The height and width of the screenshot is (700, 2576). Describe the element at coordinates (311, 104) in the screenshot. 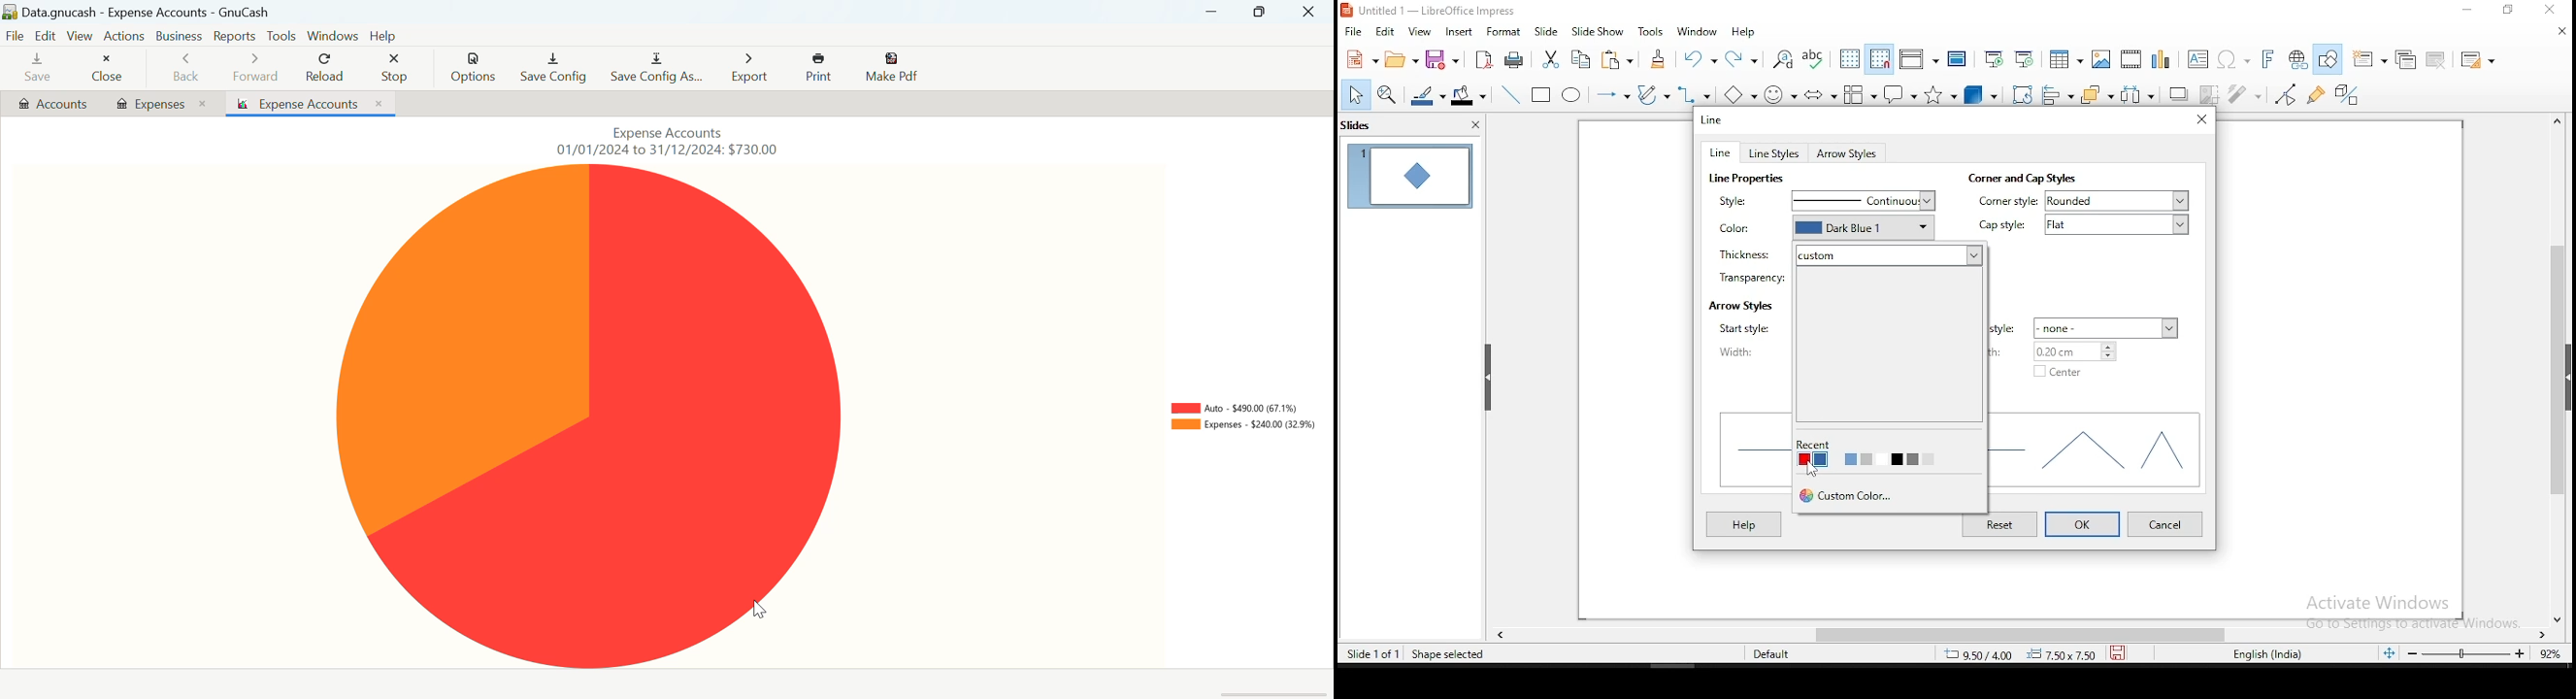

I see `Expense Accounts Piechart Tab` at that location.